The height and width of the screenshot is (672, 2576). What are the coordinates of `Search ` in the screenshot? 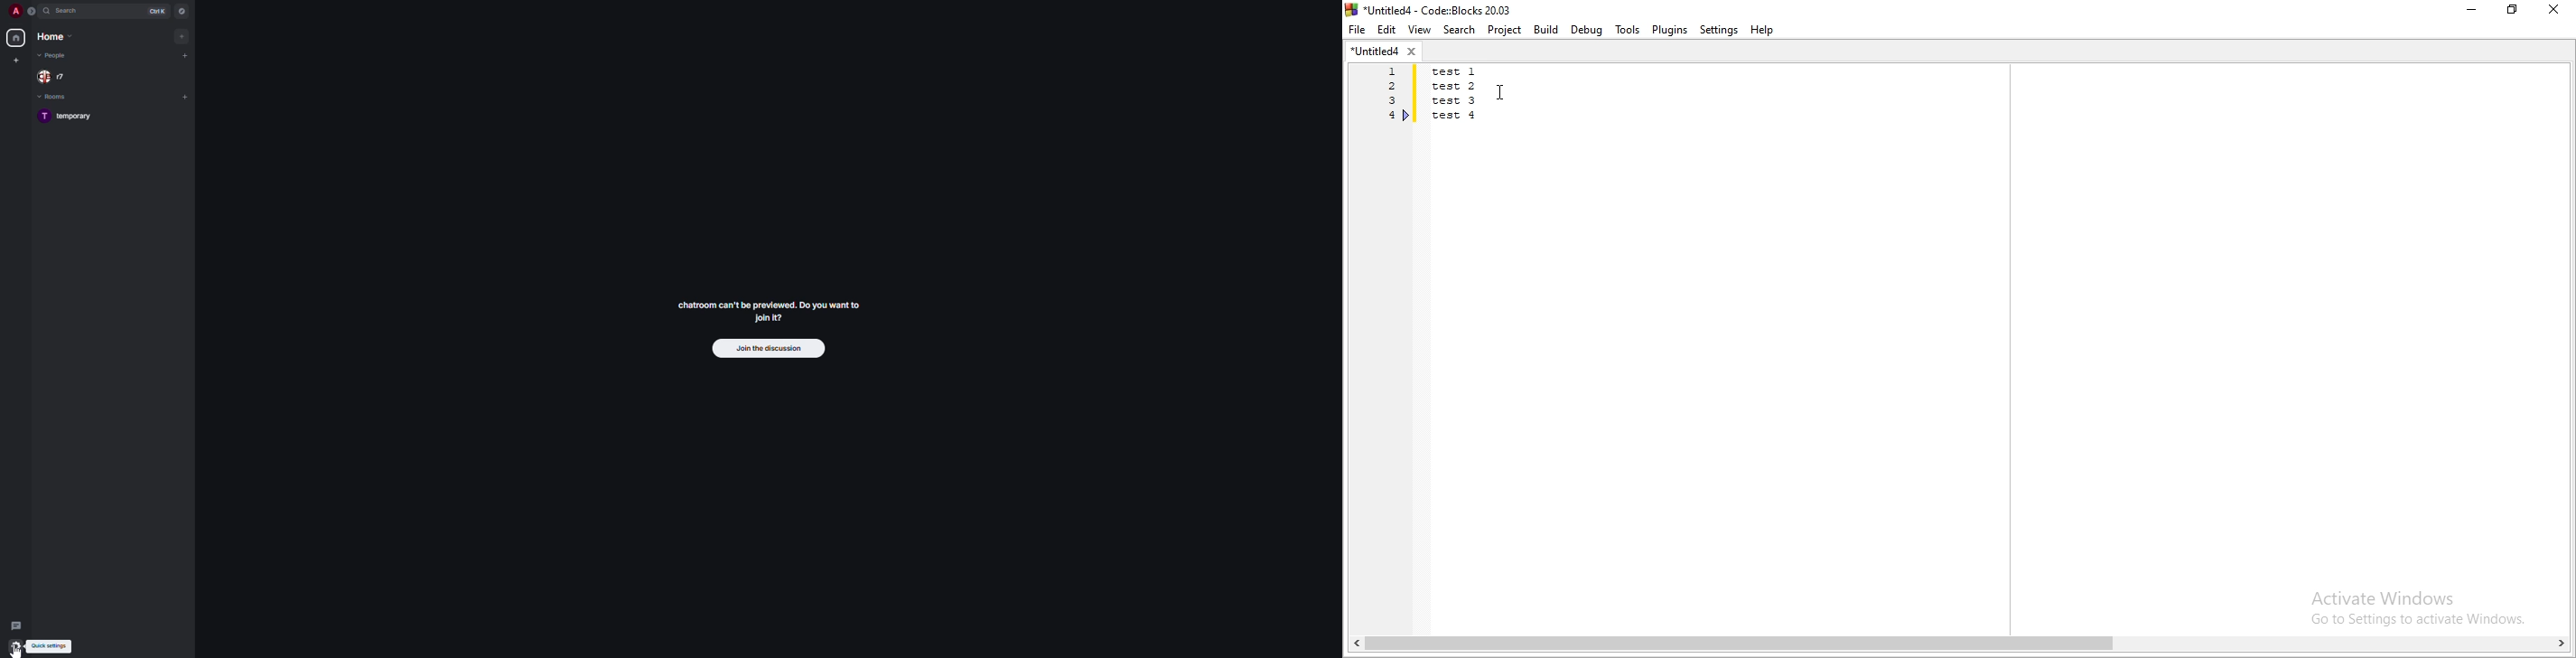 It's located at (1456, 30).